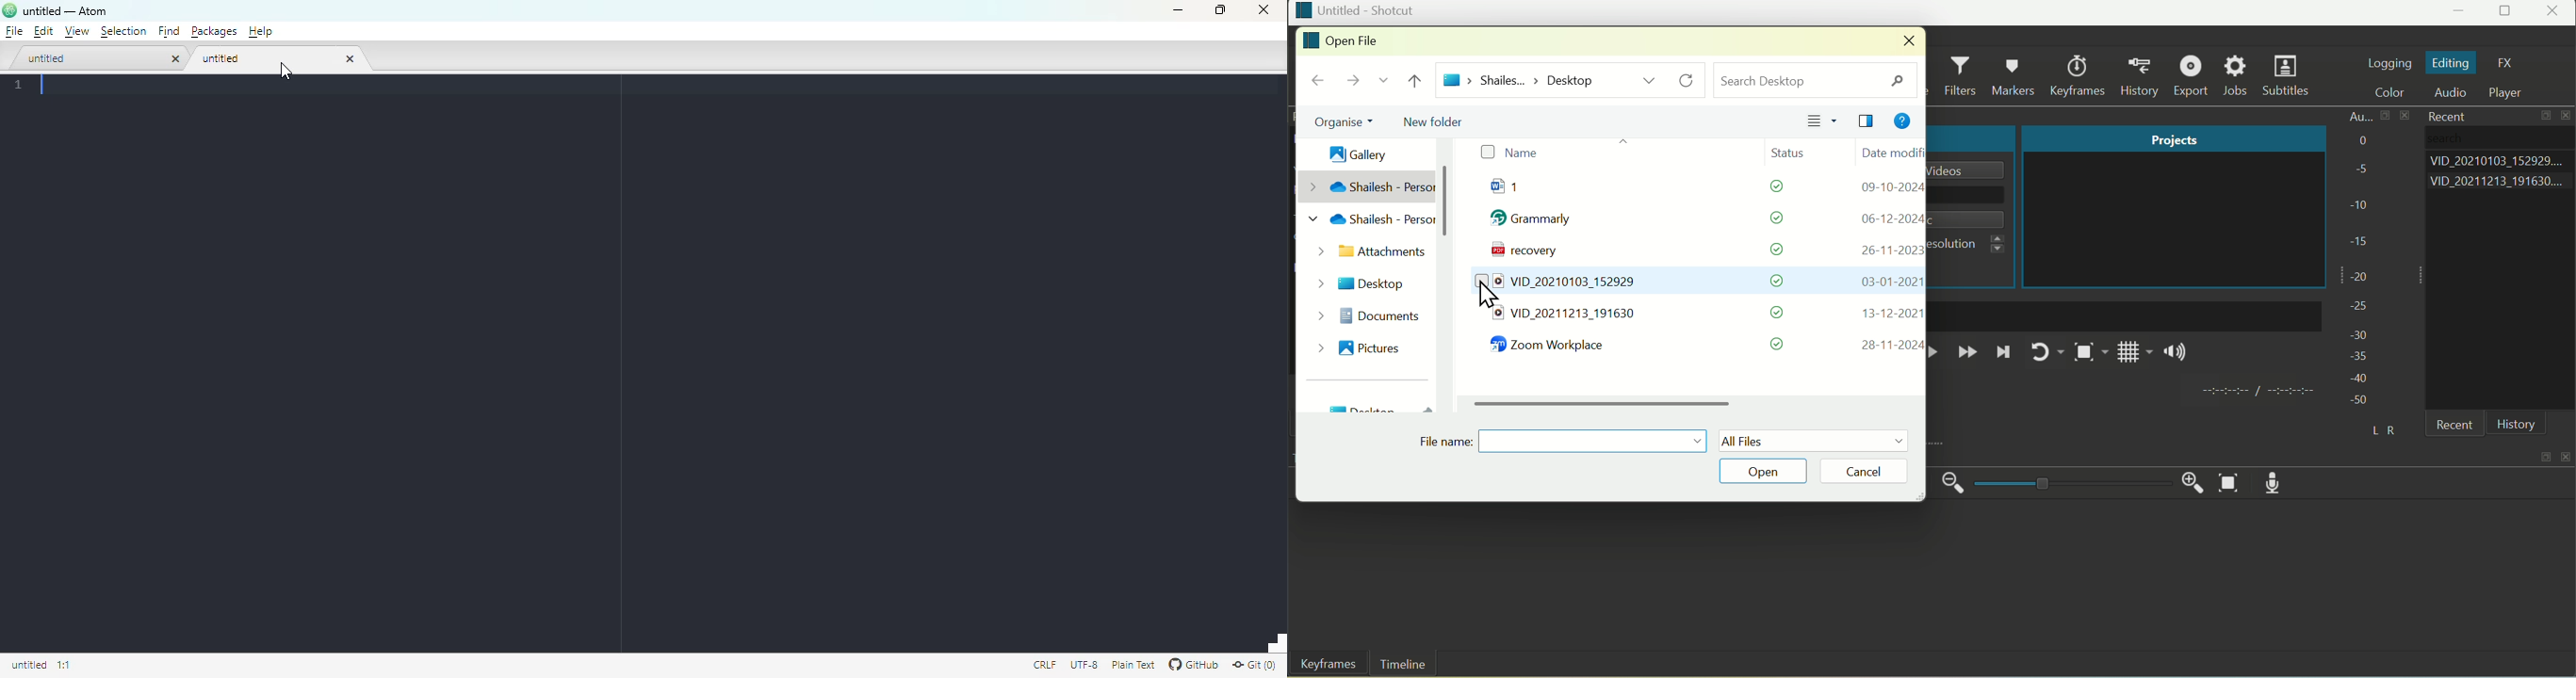 Image resolution: width=2576 pixels, height=700 pixels. Describe the element at coordinates (1890, 345) in the screenshot. I see `date` at that location.